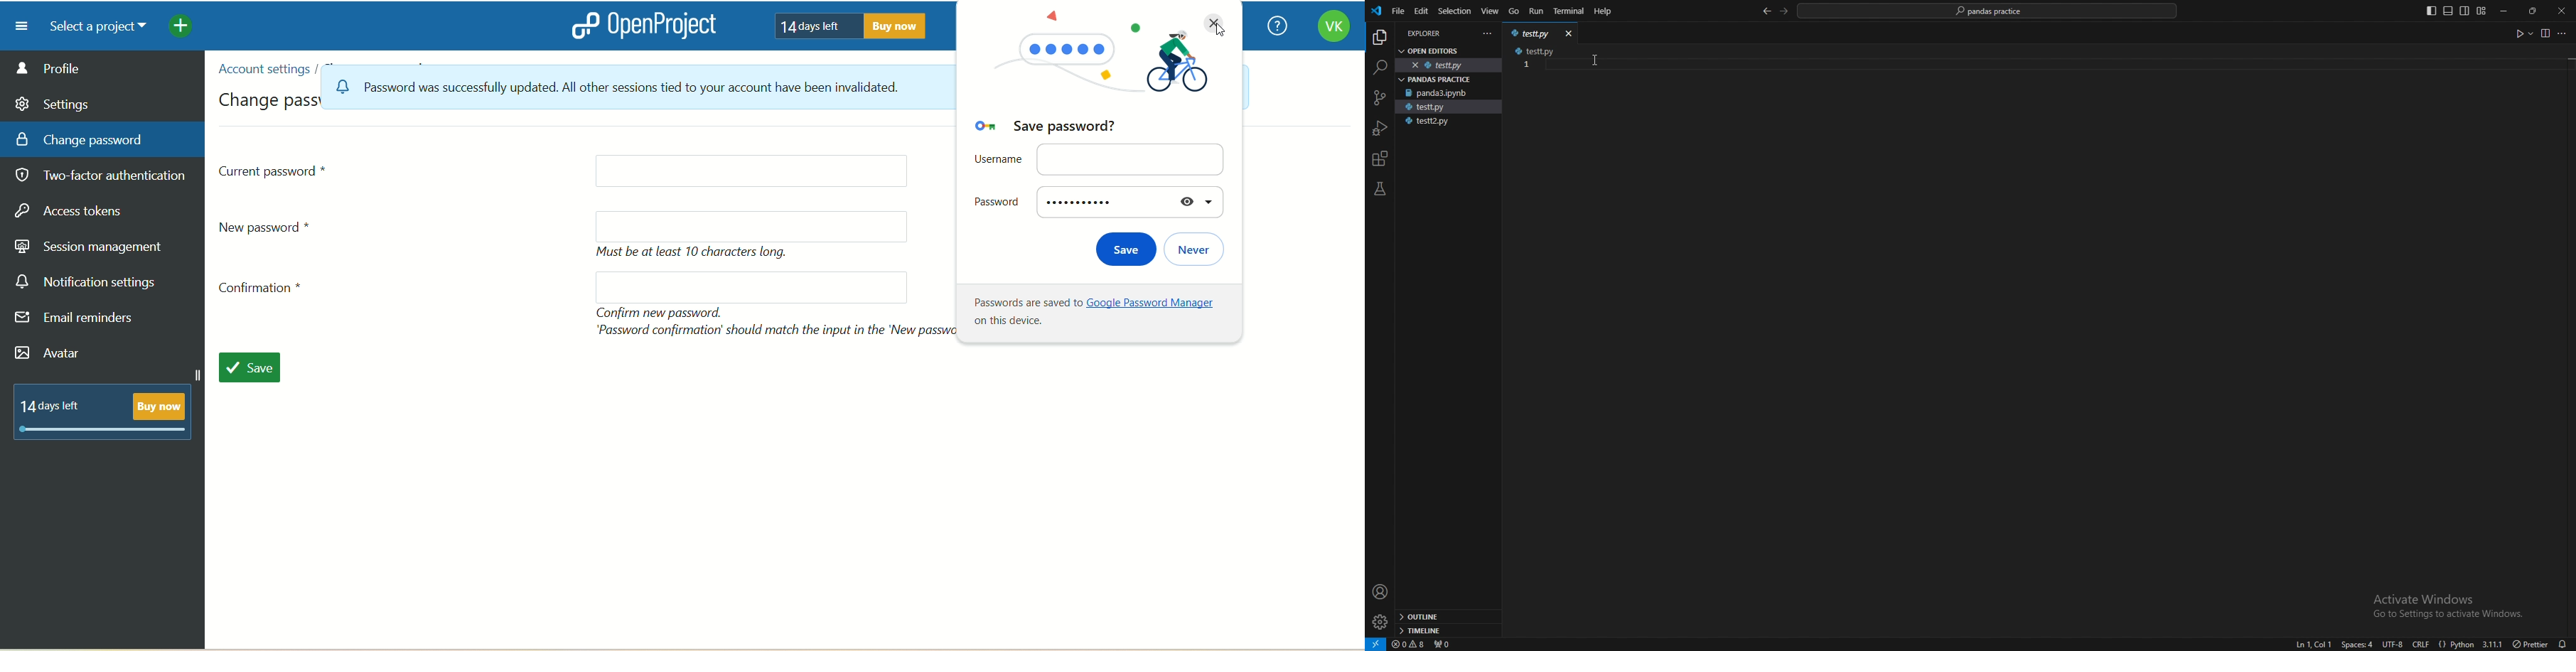 This screenshot has width=2576, height=672. Describe the element at coordinates (1766, 12) in the screenshot. I see `back` at that location.